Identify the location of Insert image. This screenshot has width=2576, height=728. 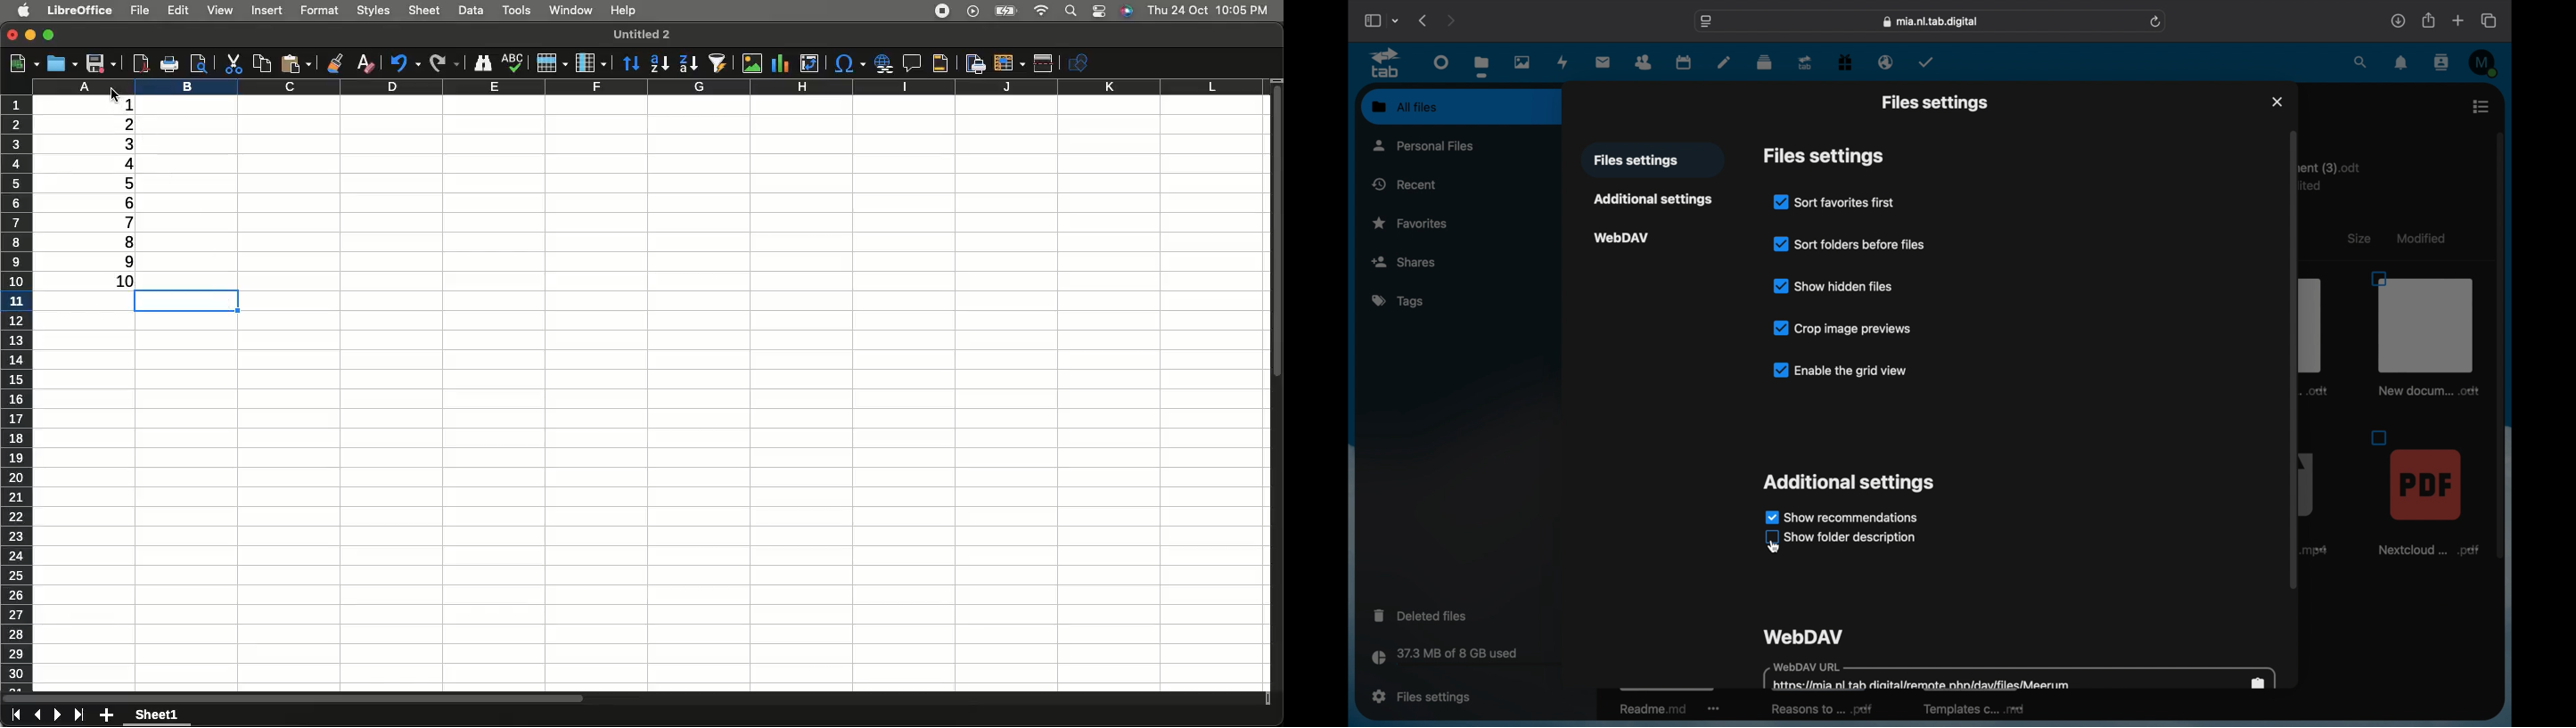
(754, 64).